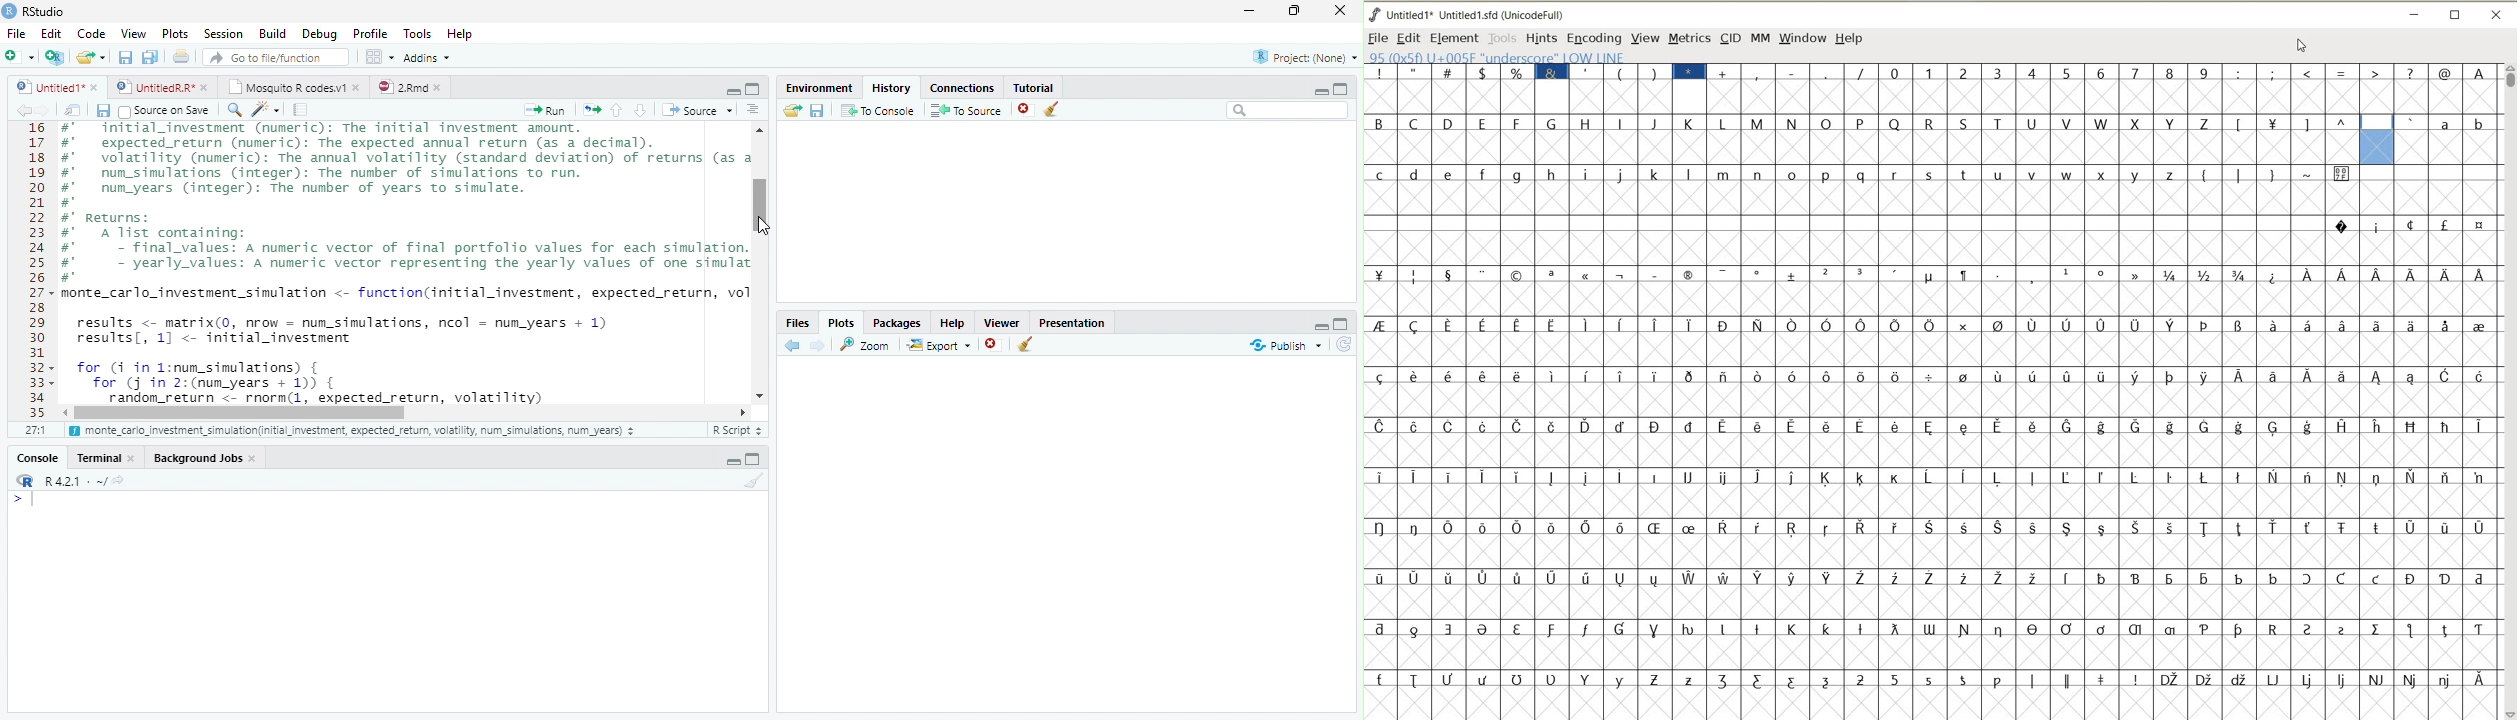 The image size is (2520, 728). Describe the element at coordinates (1803, 39) in the screenshot. I see `WINDOW` at that location.